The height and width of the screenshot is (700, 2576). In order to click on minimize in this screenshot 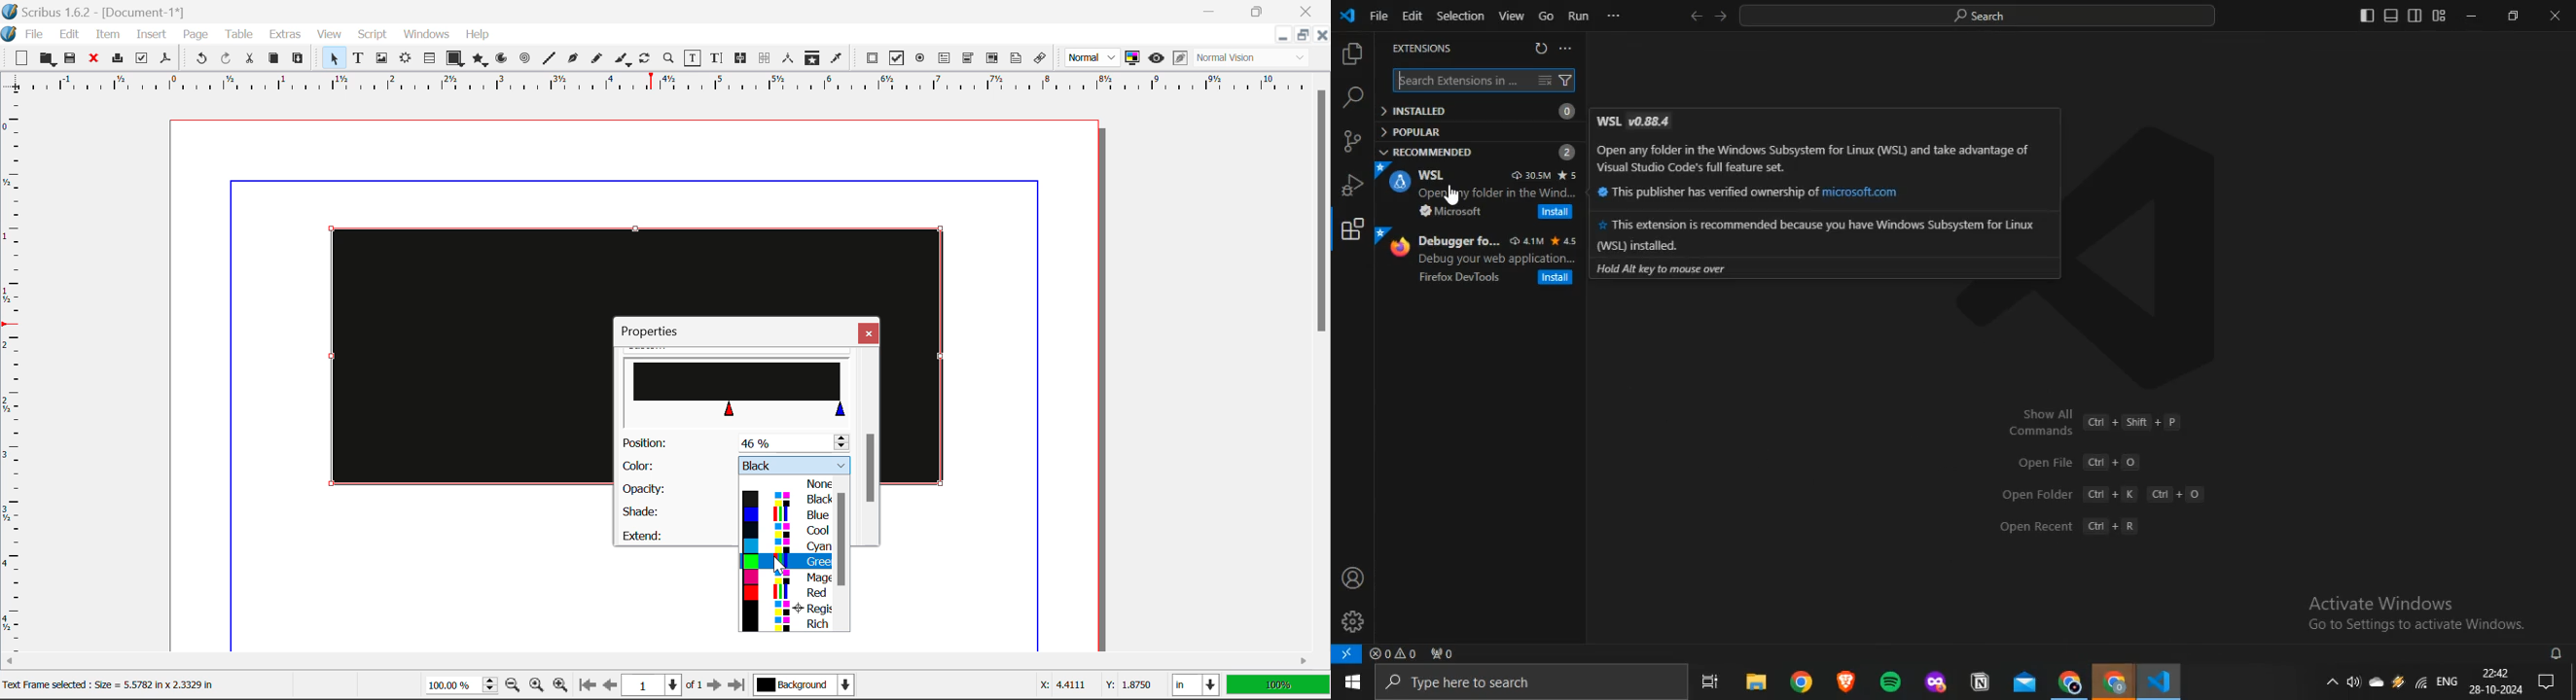, I will do `click(2471, 16)`.